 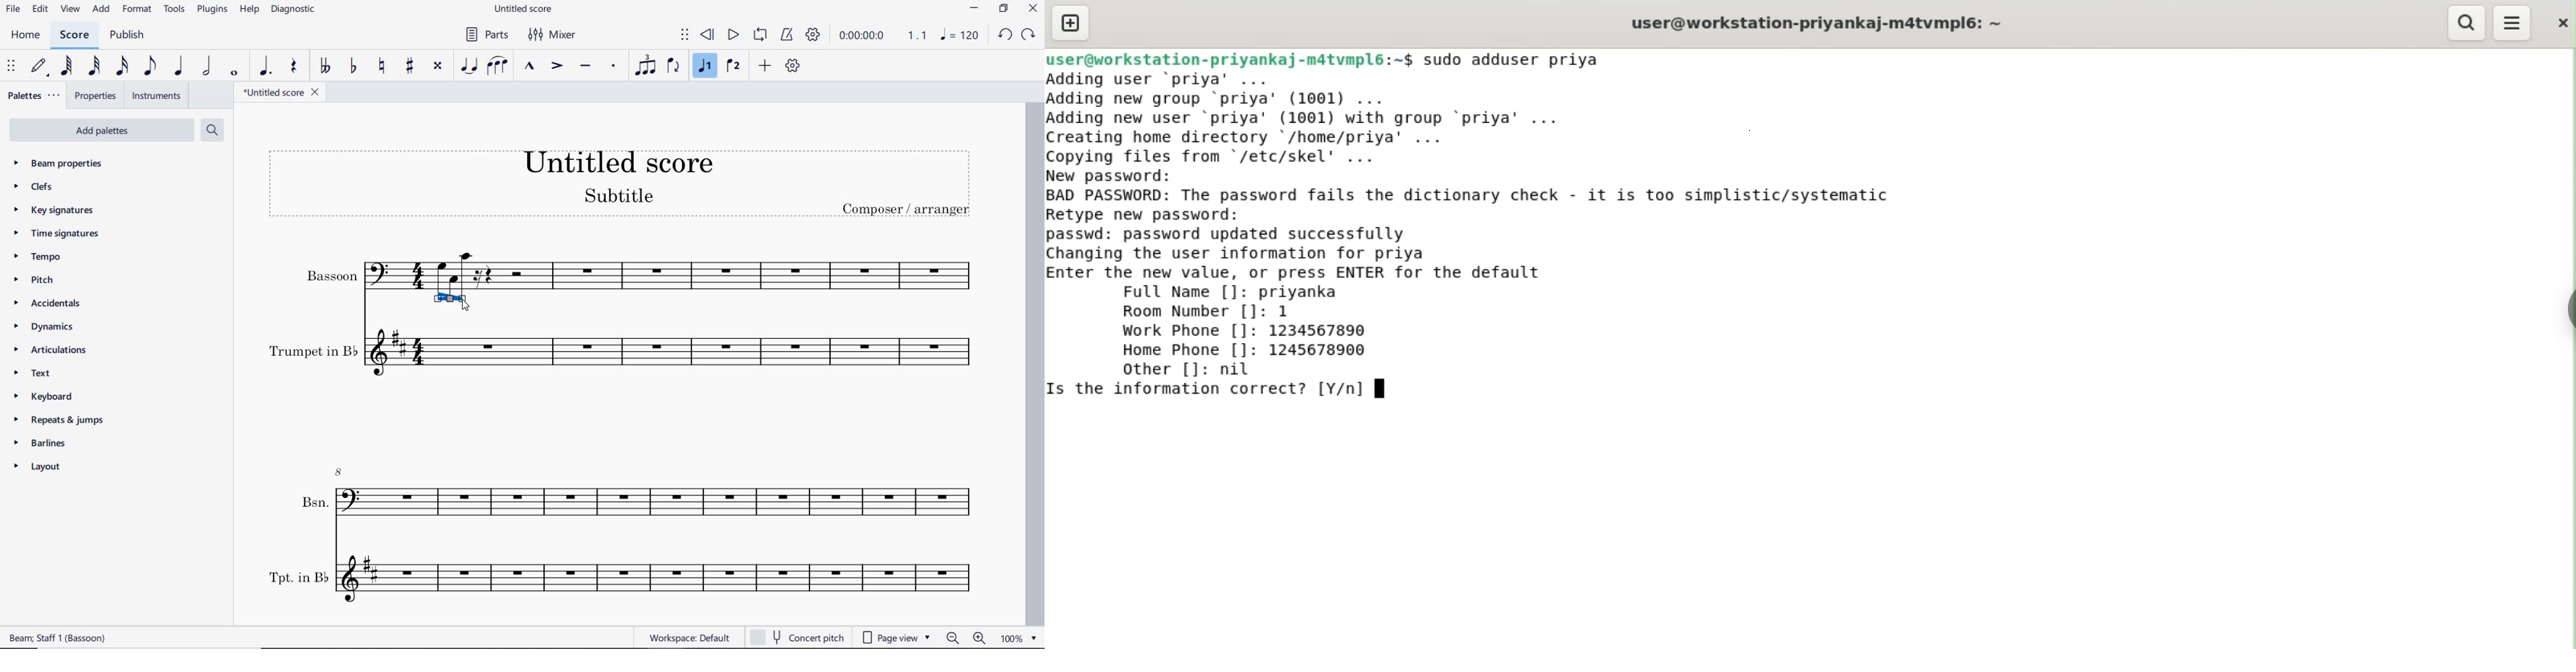 I want to click on toggle double-sharp, so click(x=438, y=66).